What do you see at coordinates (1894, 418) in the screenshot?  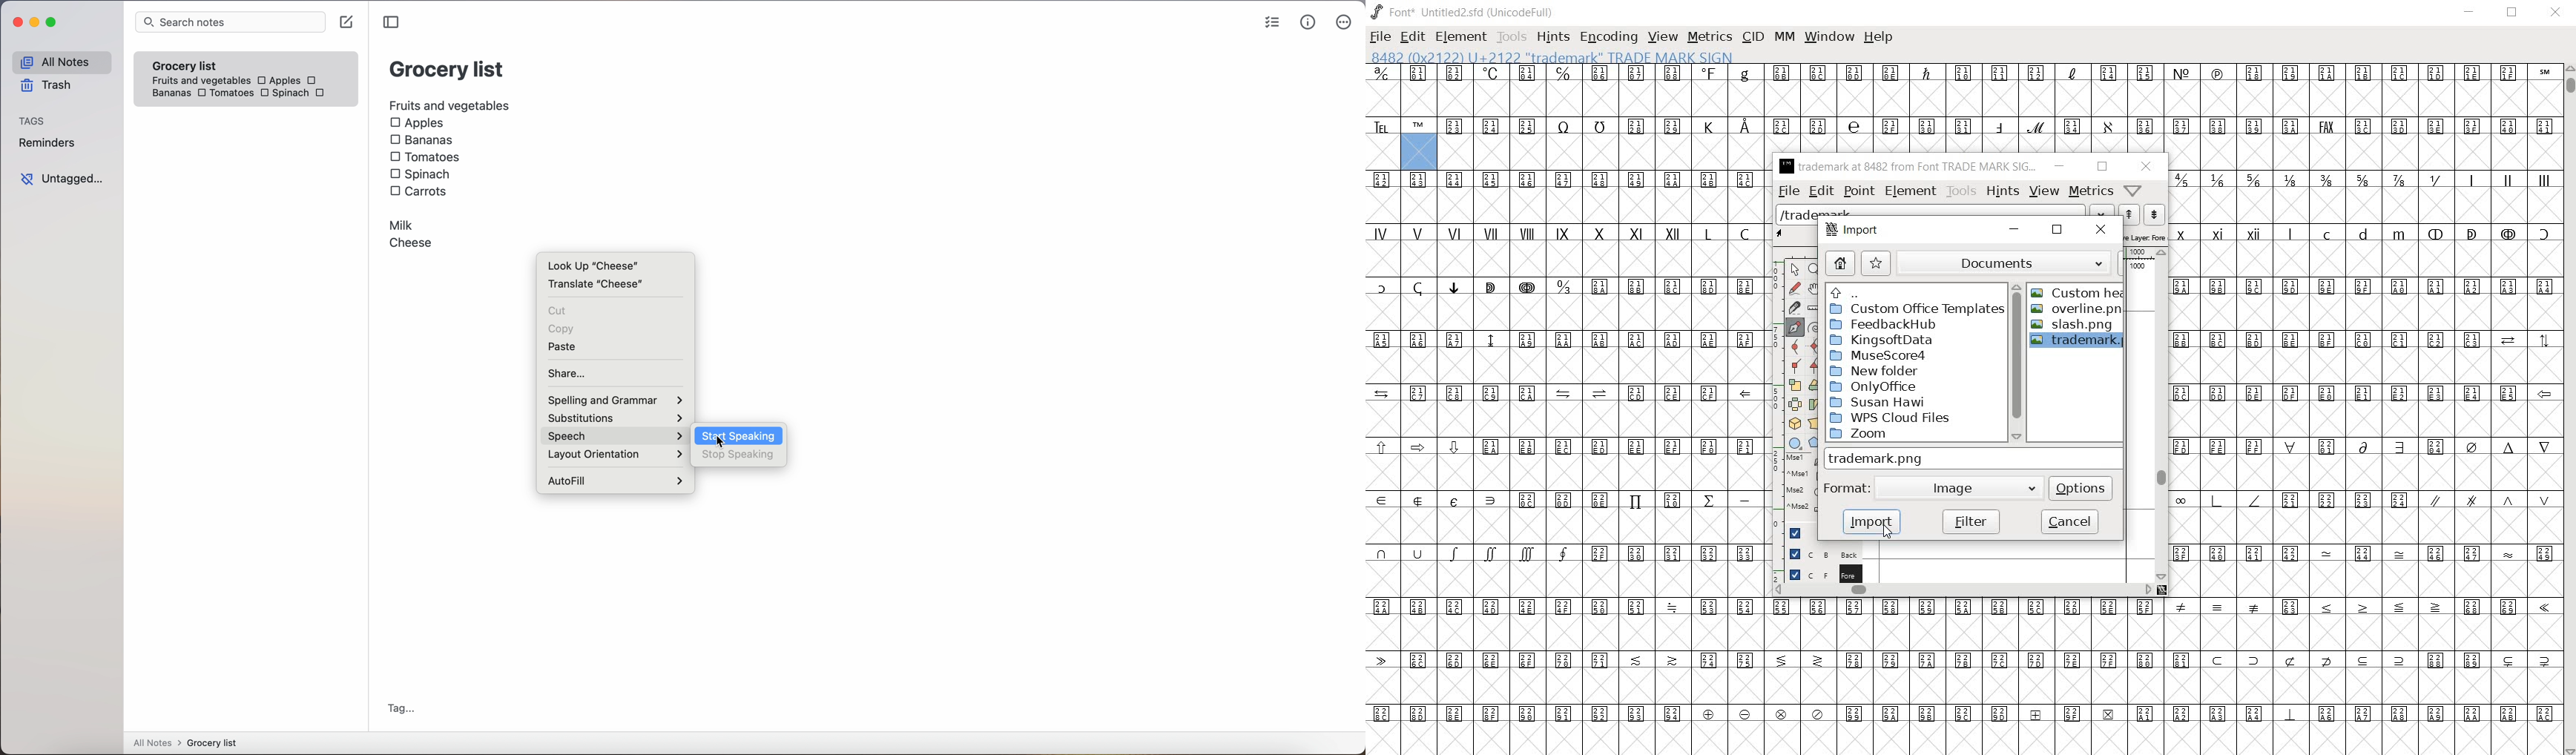 I see `WPS Cloud Files` at bounding box center [1894, 418].